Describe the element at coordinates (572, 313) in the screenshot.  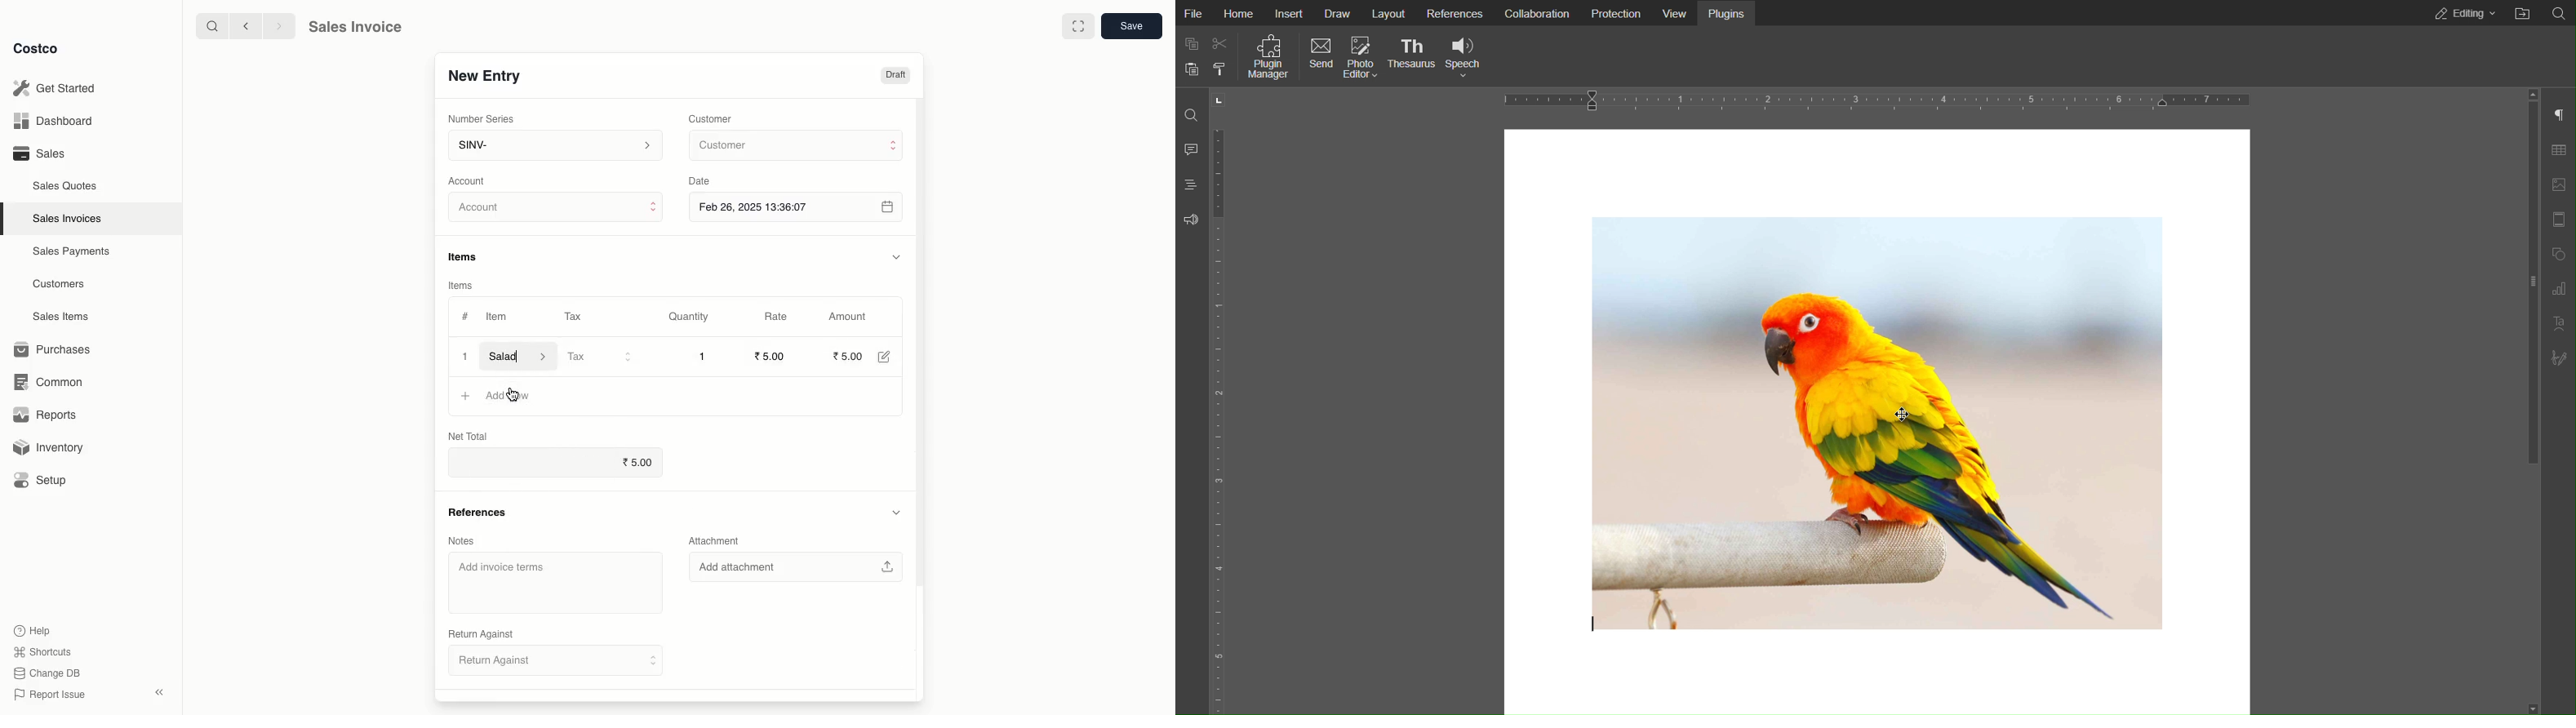
I see `Tax` at that location.